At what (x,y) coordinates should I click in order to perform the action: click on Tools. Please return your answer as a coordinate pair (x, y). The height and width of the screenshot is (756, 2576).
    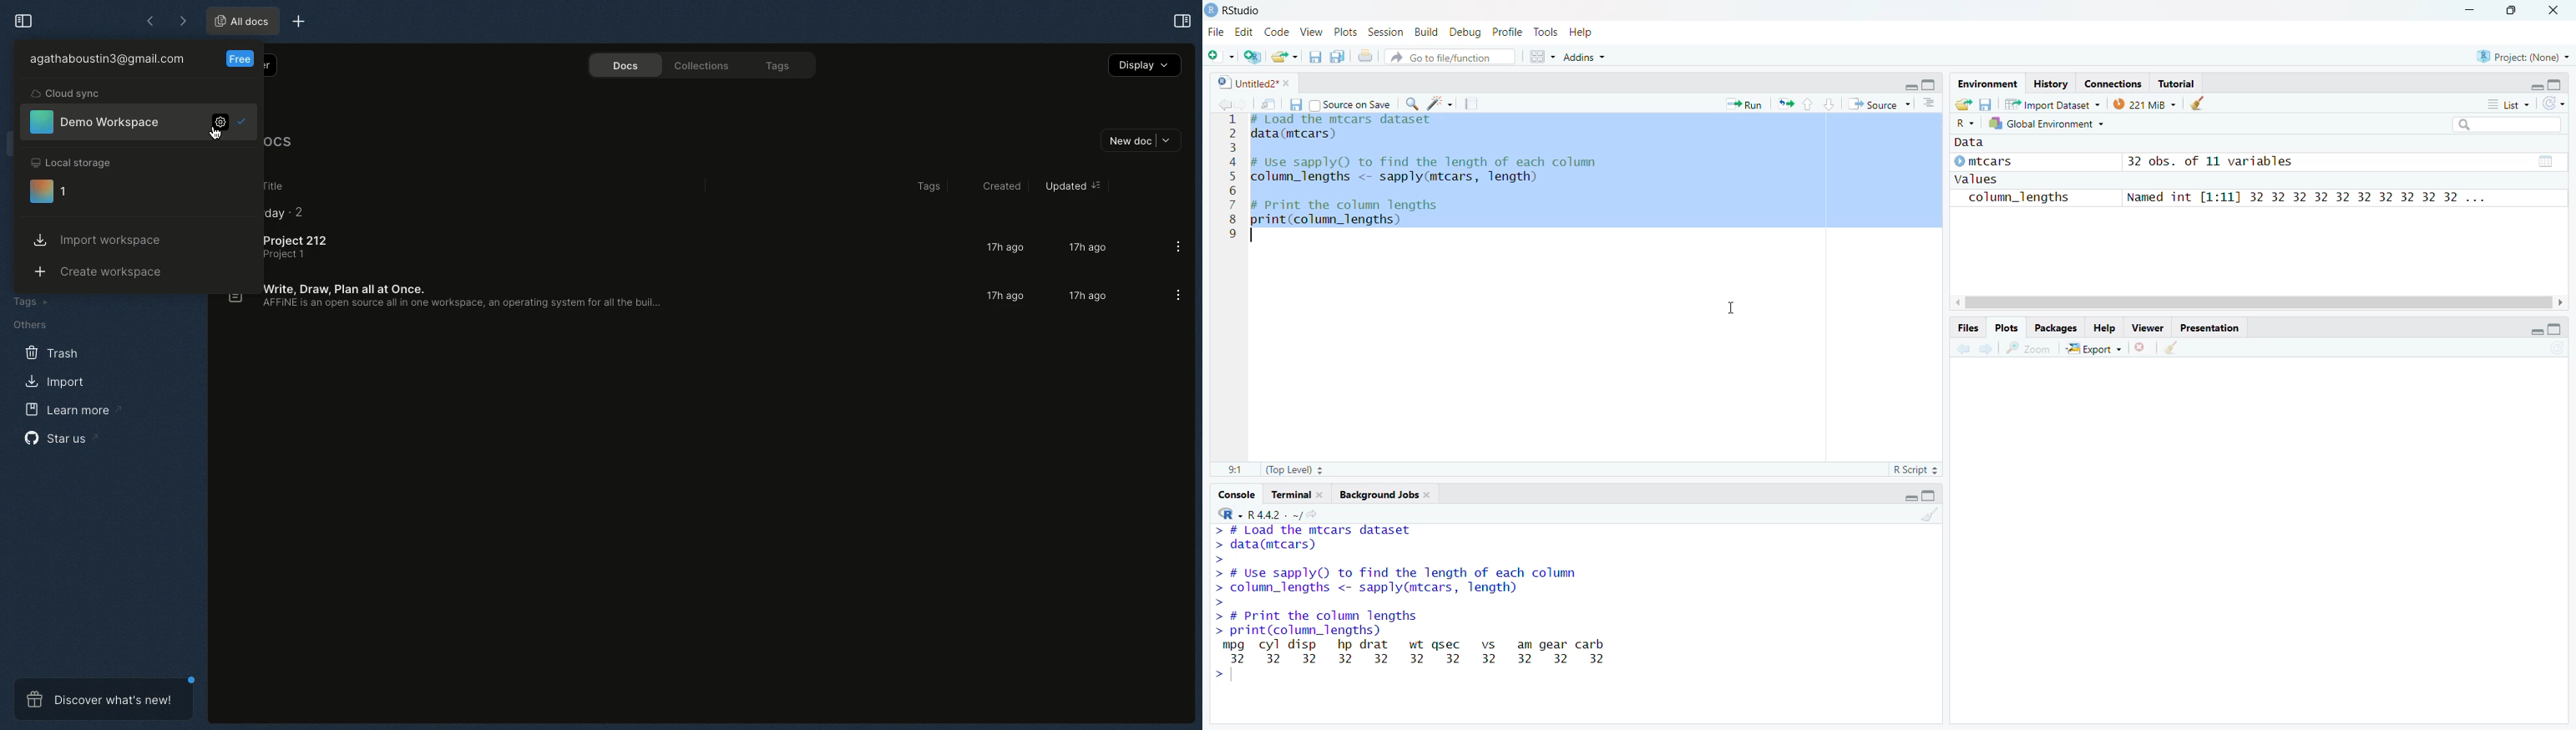
    Looking at the image, I should click on (1548, 32).